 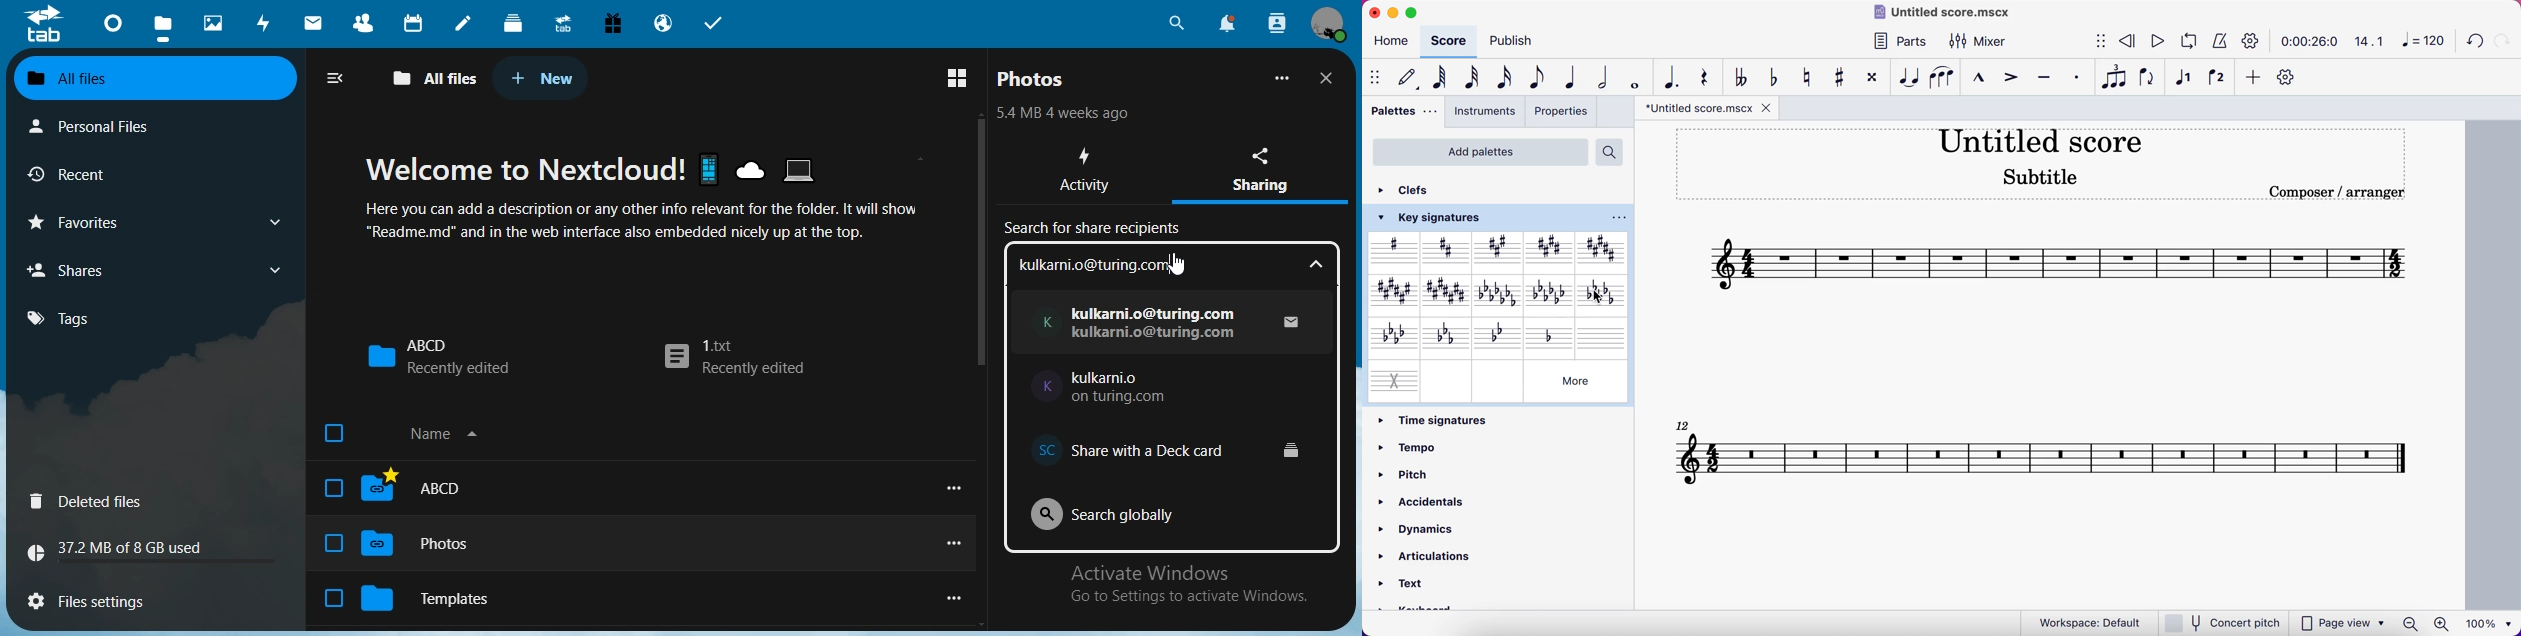 I want to click on more options, so click(x=954, y=487).